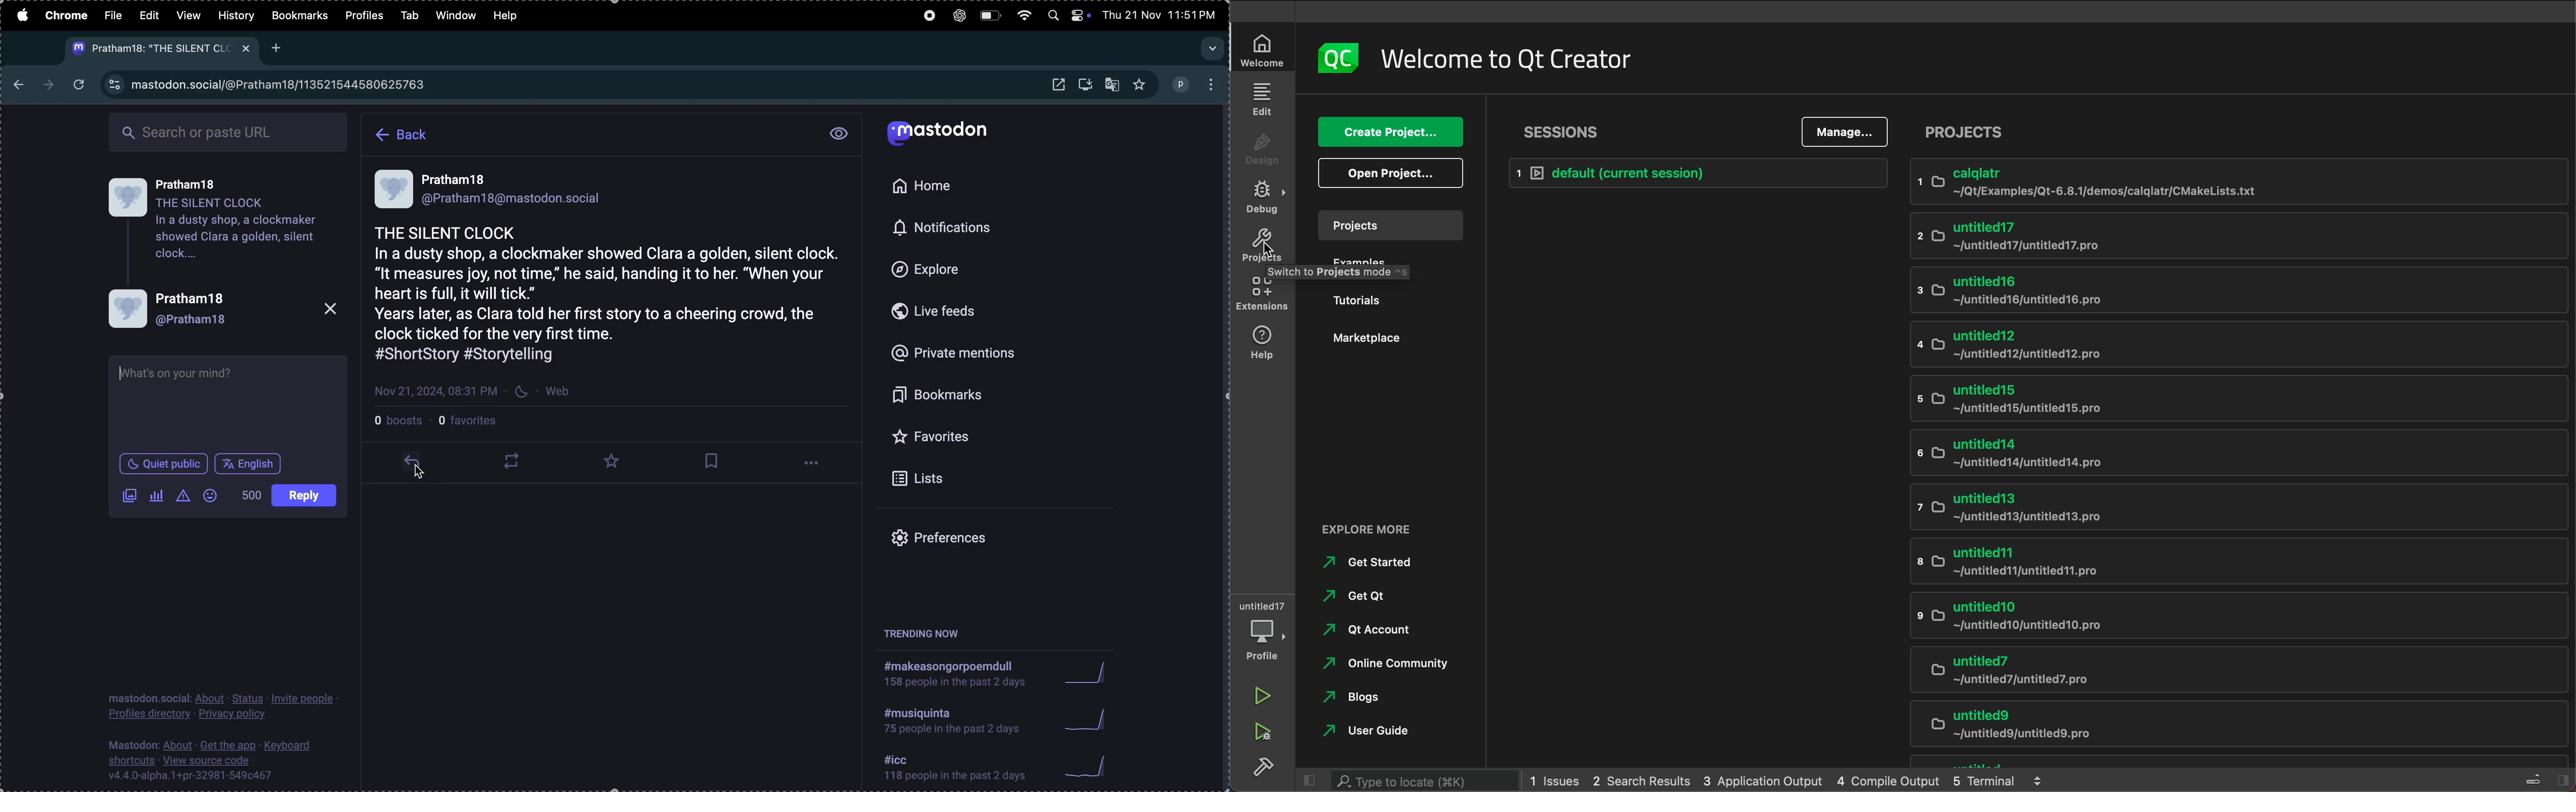 The width and height of the screenshot is (2576, 812). Describe the element at coordinates (1381, 302) in the screenshot. I see `tutorials` at that location.